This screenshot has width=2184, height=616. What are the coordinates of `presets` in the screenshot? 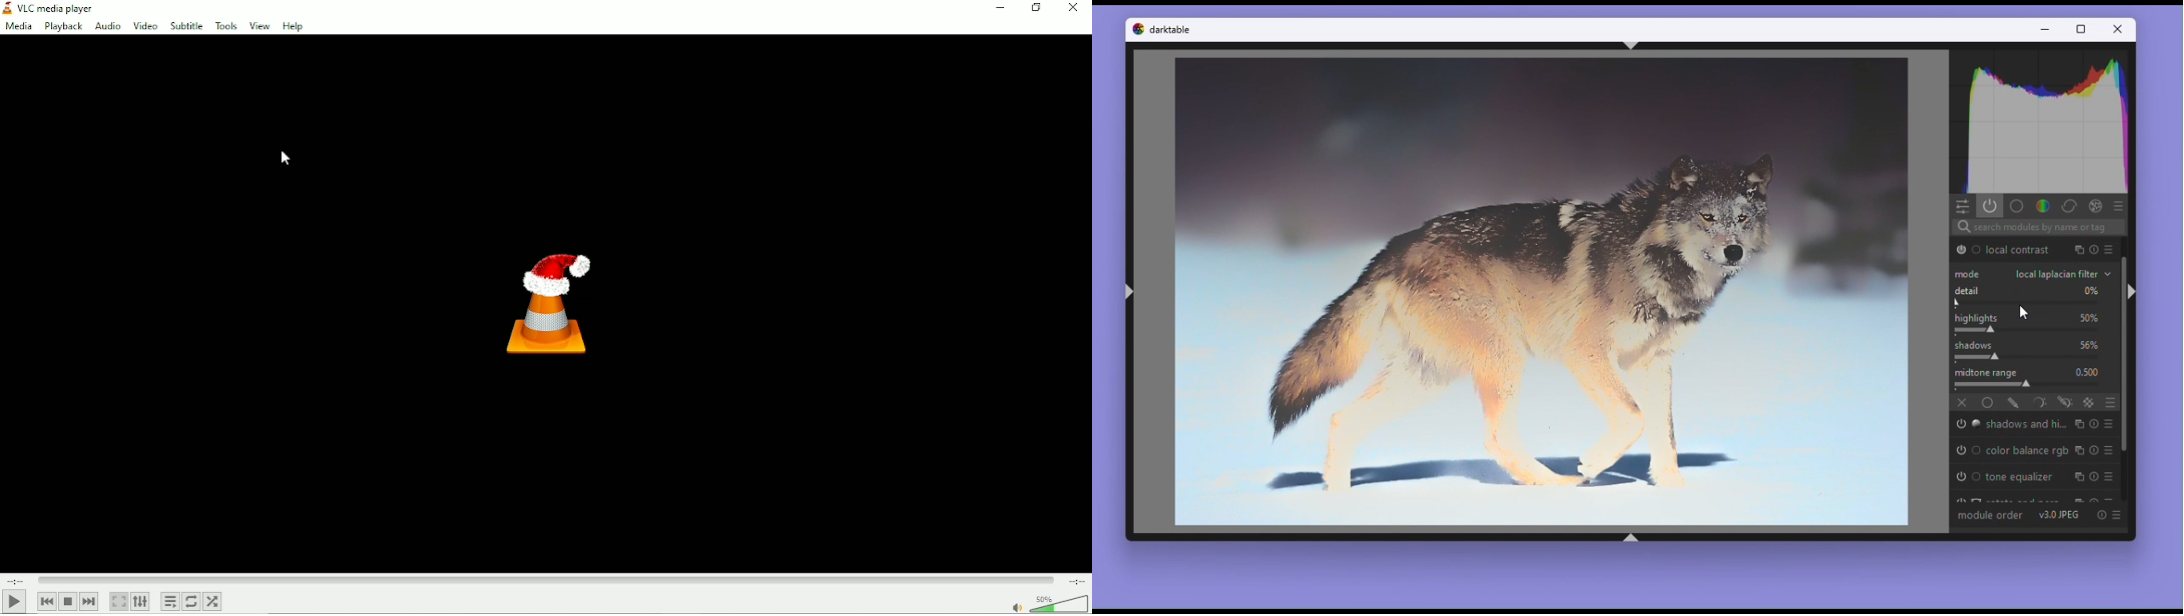 It's located at (2110, 449).